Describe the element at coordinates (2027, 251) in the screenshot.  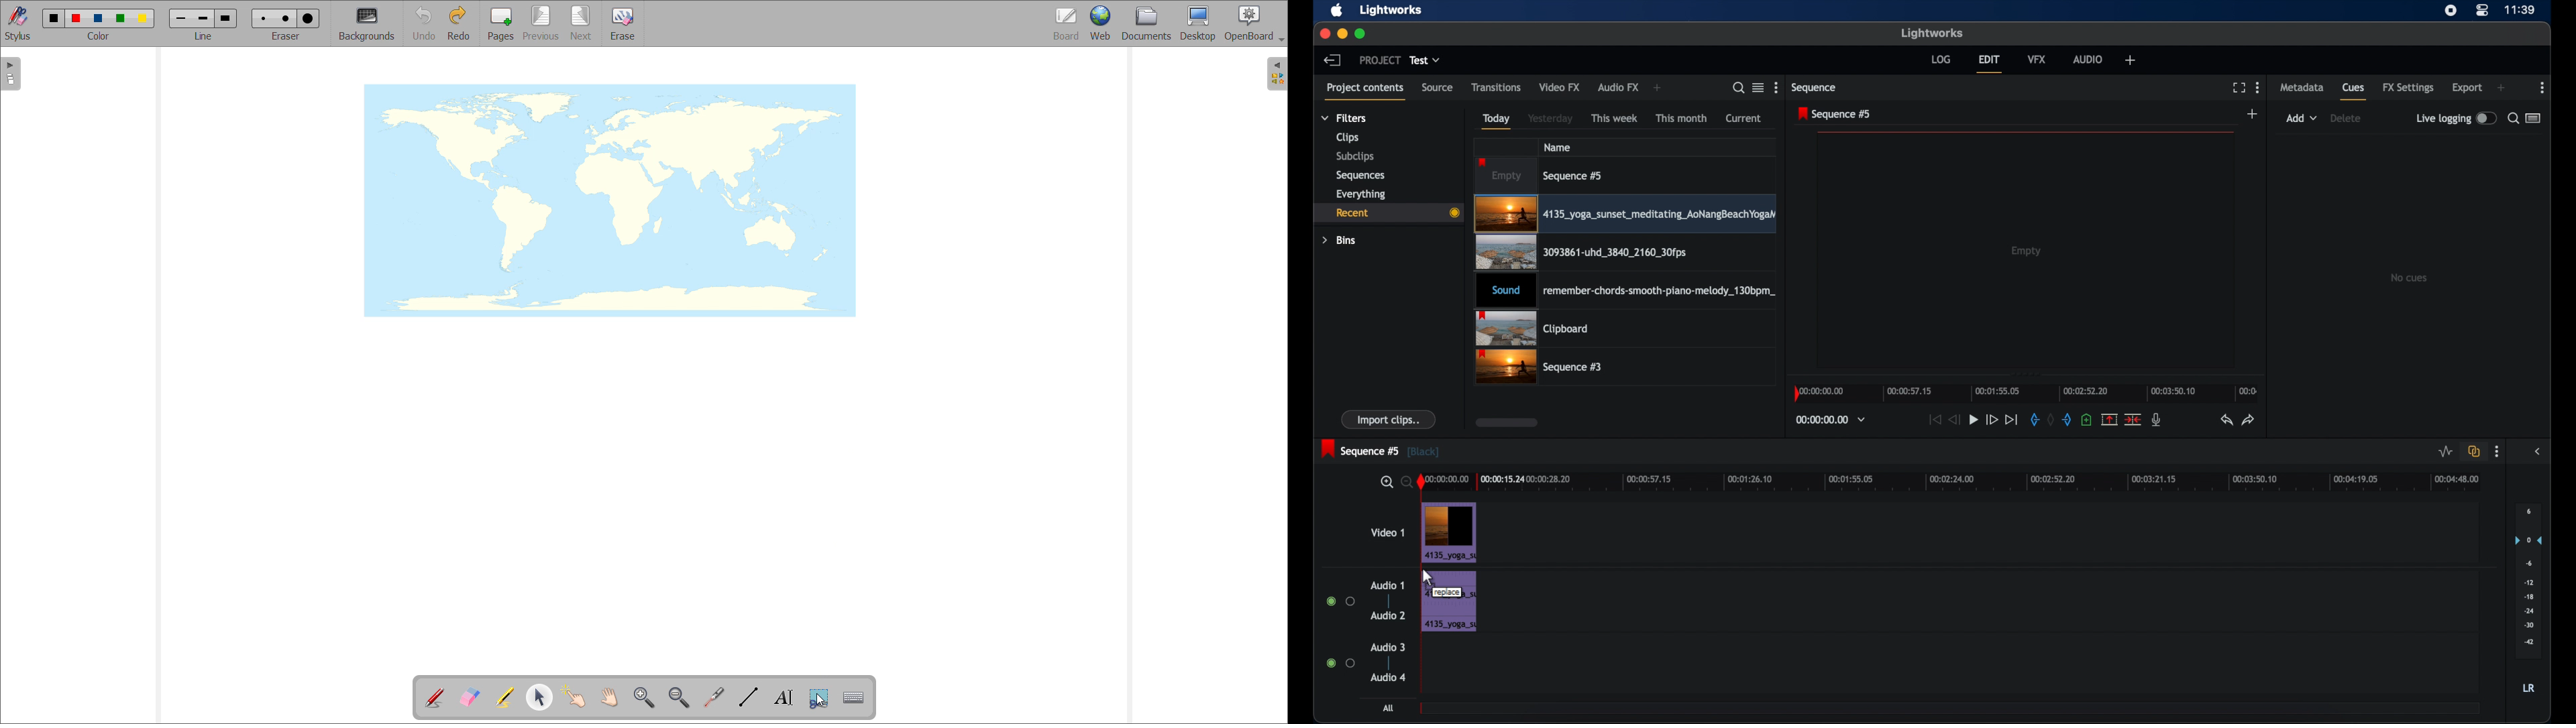
I see `empty` at that location.